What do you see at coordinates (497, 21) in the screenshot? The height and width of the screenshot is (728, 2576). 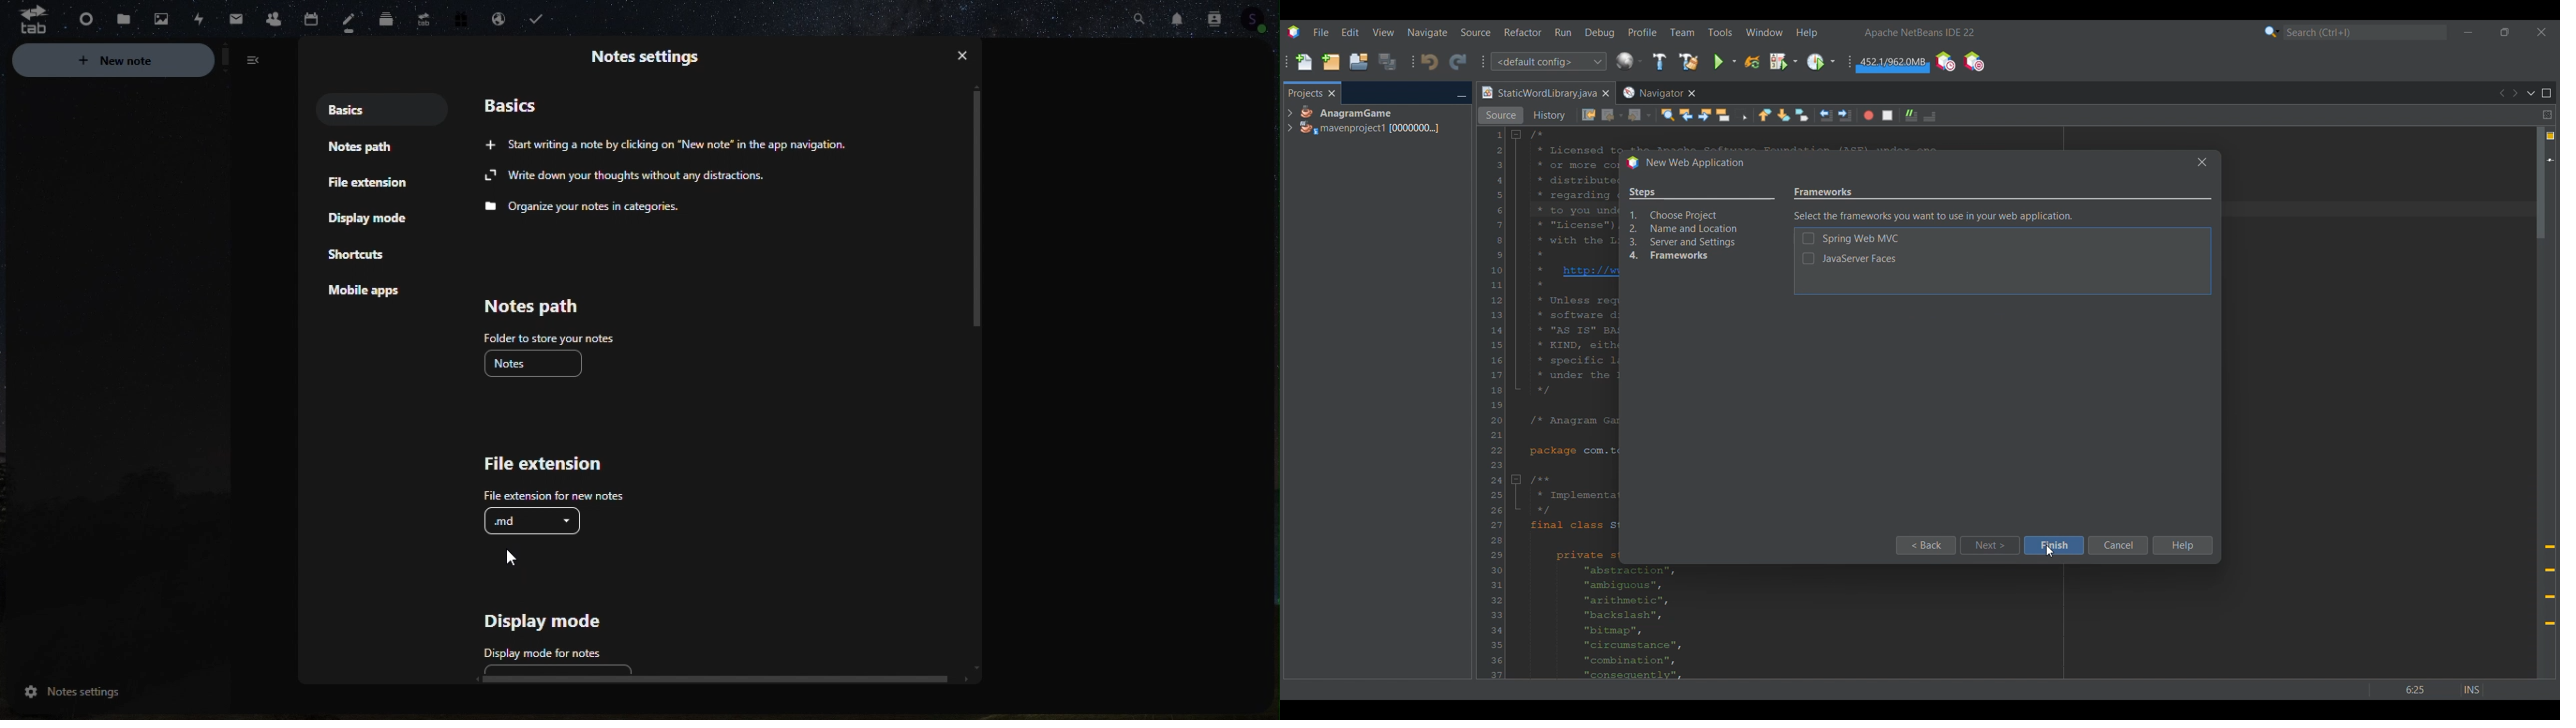 I see `Email handling` at bounding box center [497, 21].